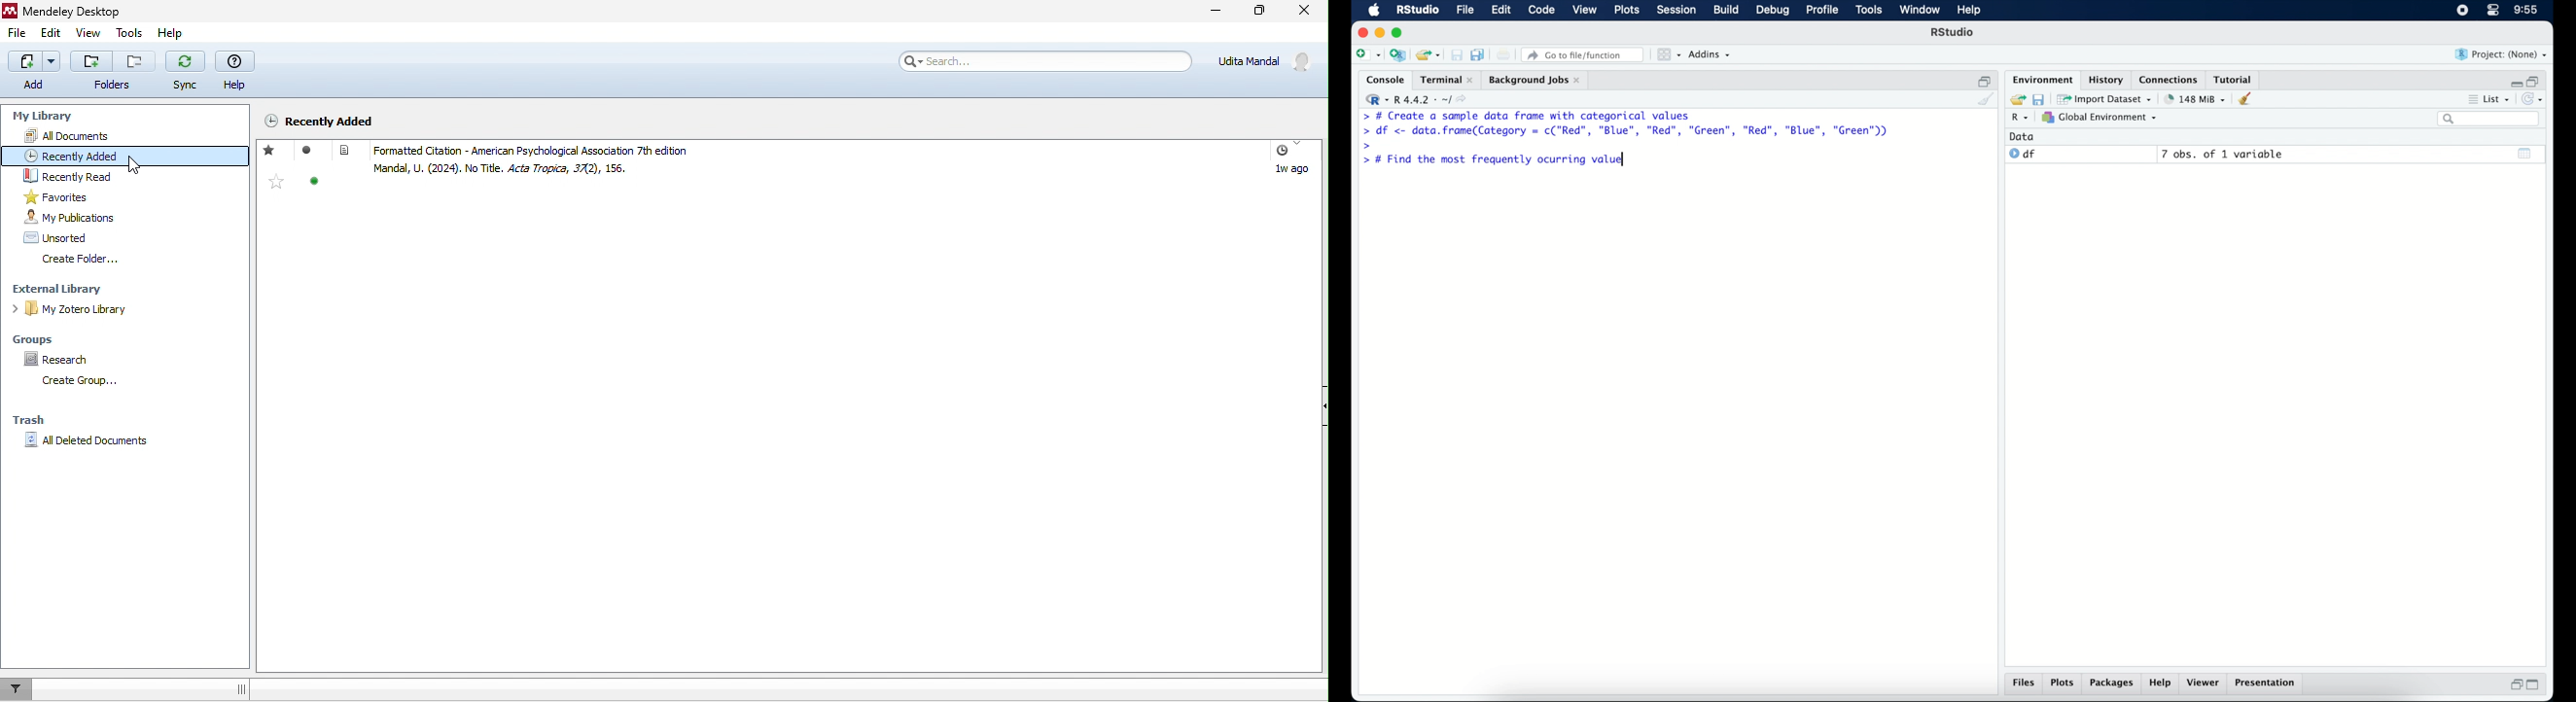 The width and height of the screenshot is (2576, 728). I want to click on save, so click(1454, 53).